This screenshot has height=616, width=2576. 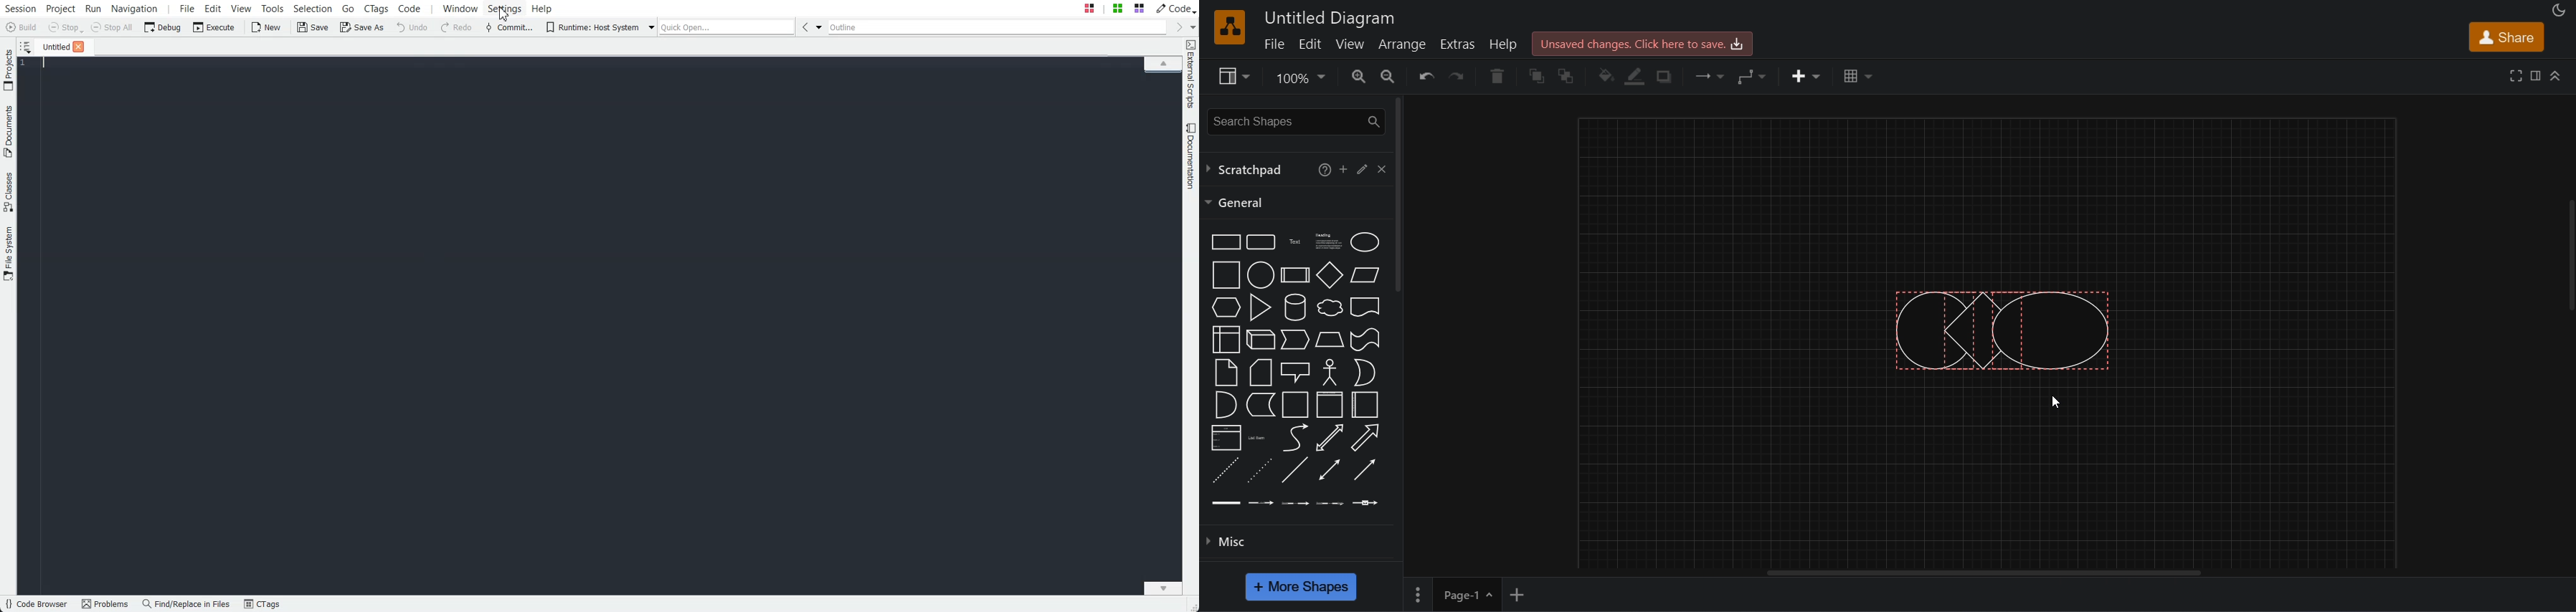 What do you see at coordinates (1343, 168) in the screenshot?
I see `add` at bounding box center [1343, 168].